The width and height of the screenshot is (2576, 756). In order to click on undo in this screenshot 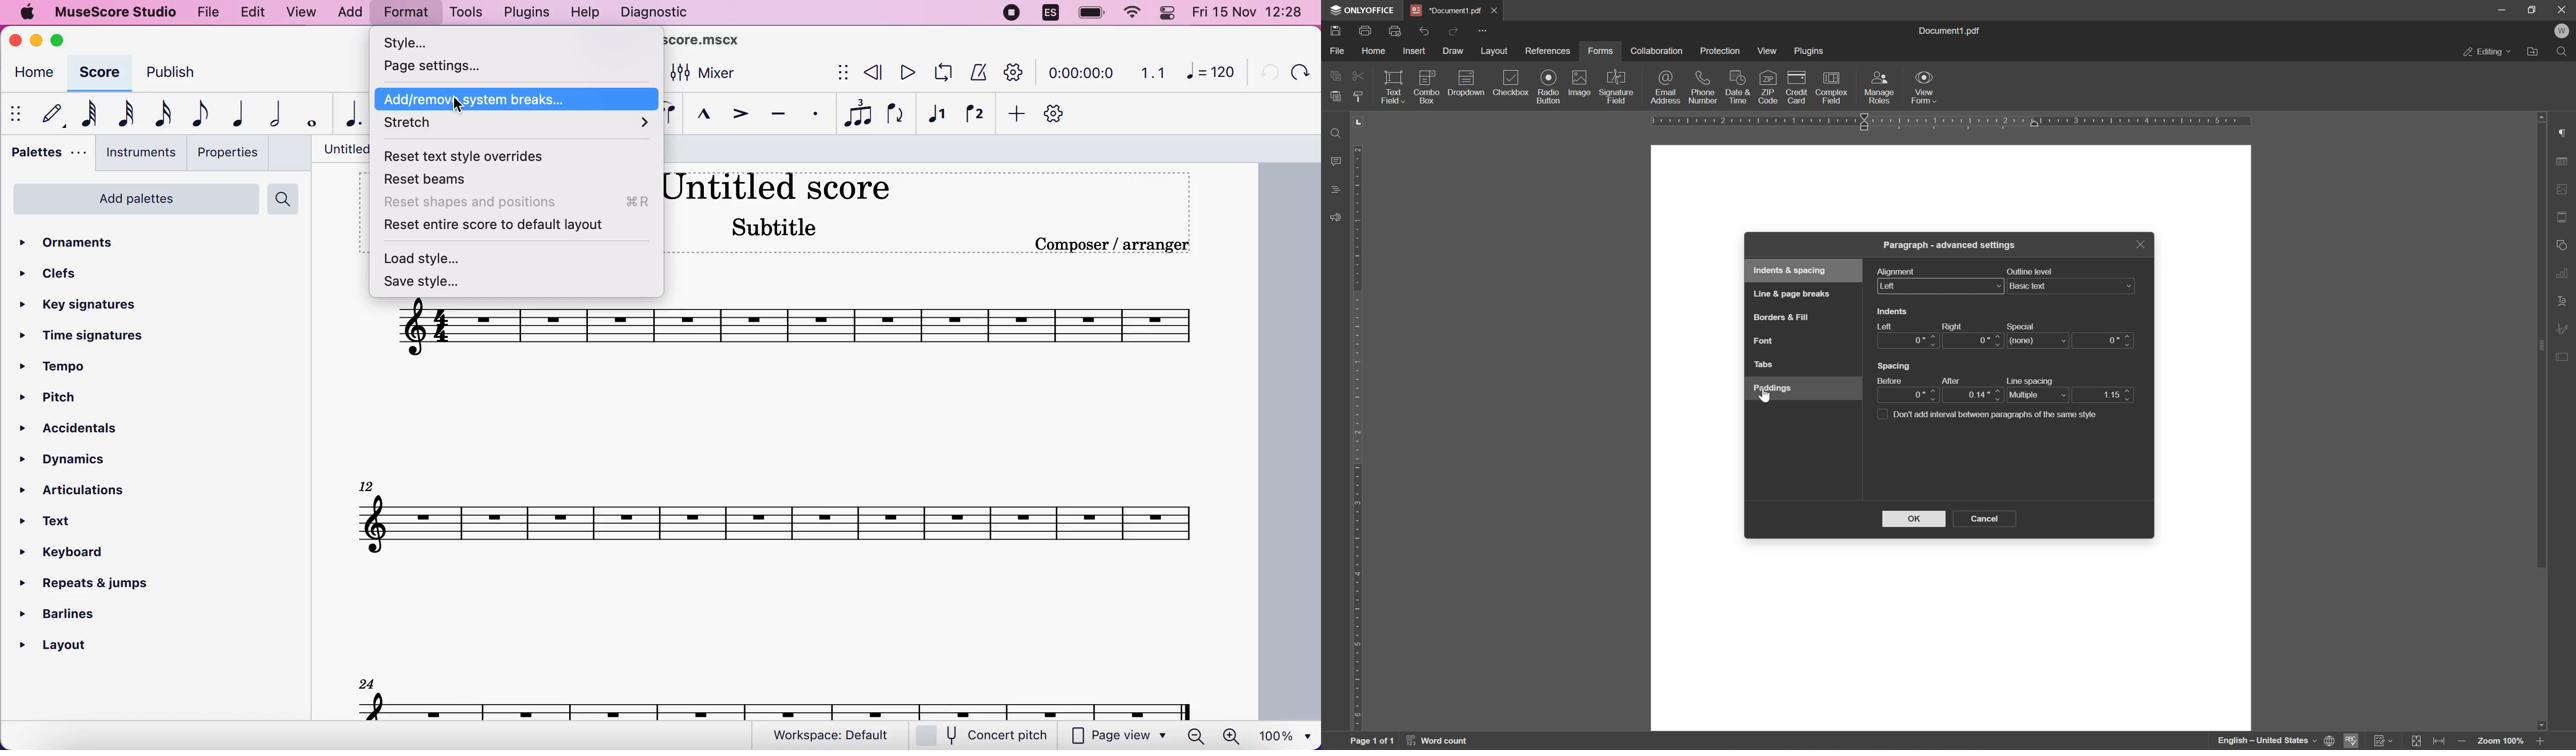, I will do `click(1425, 29)`.